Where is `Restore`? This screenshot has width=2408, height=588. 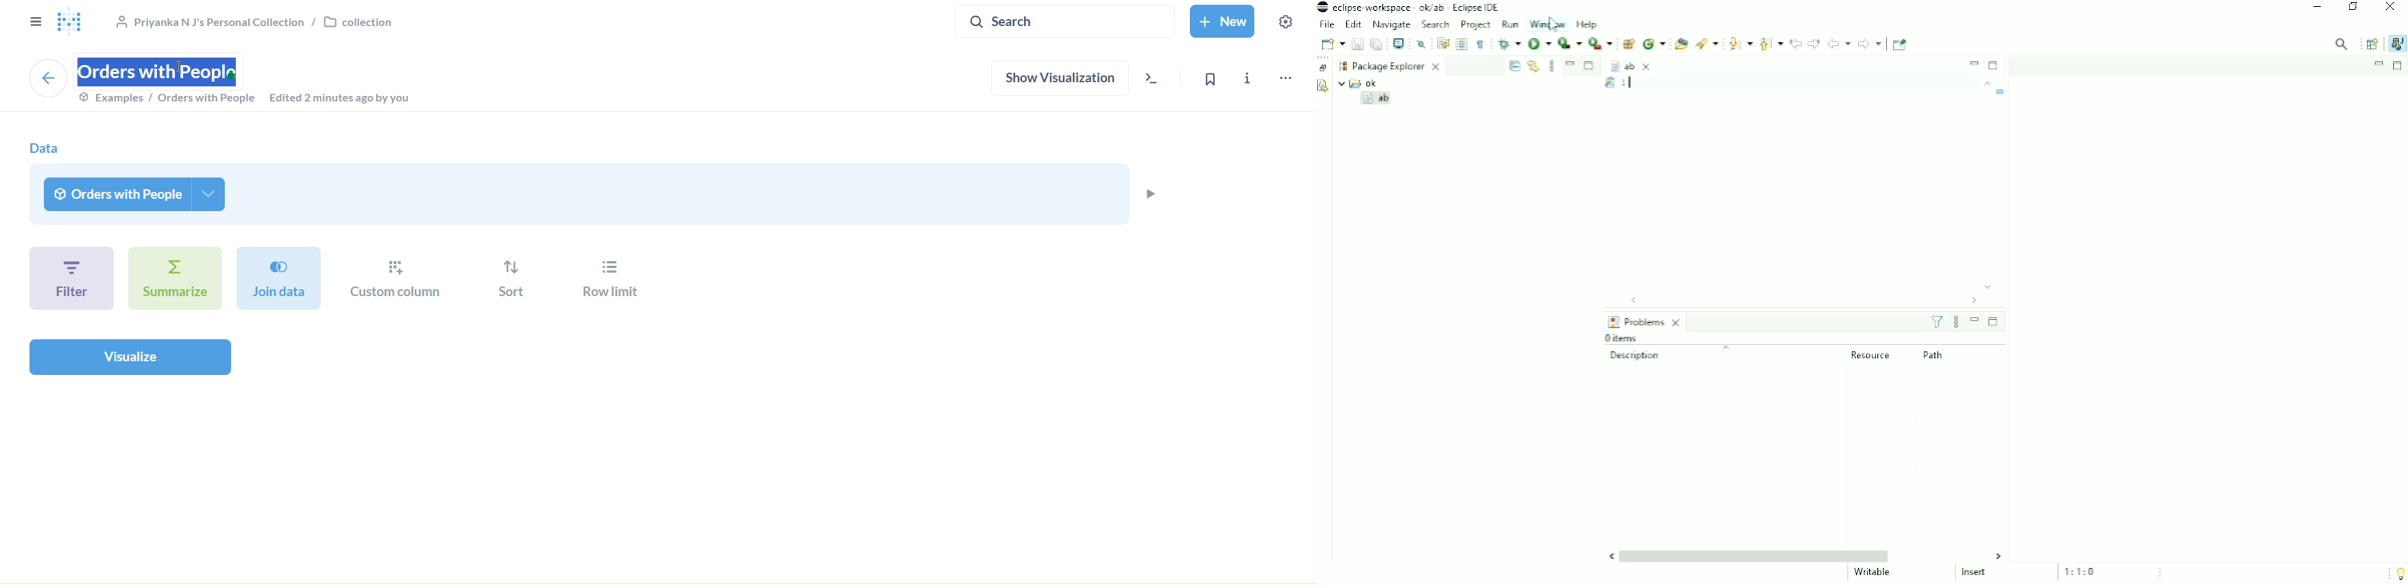 Restore is located at coordinates (1324, 67).